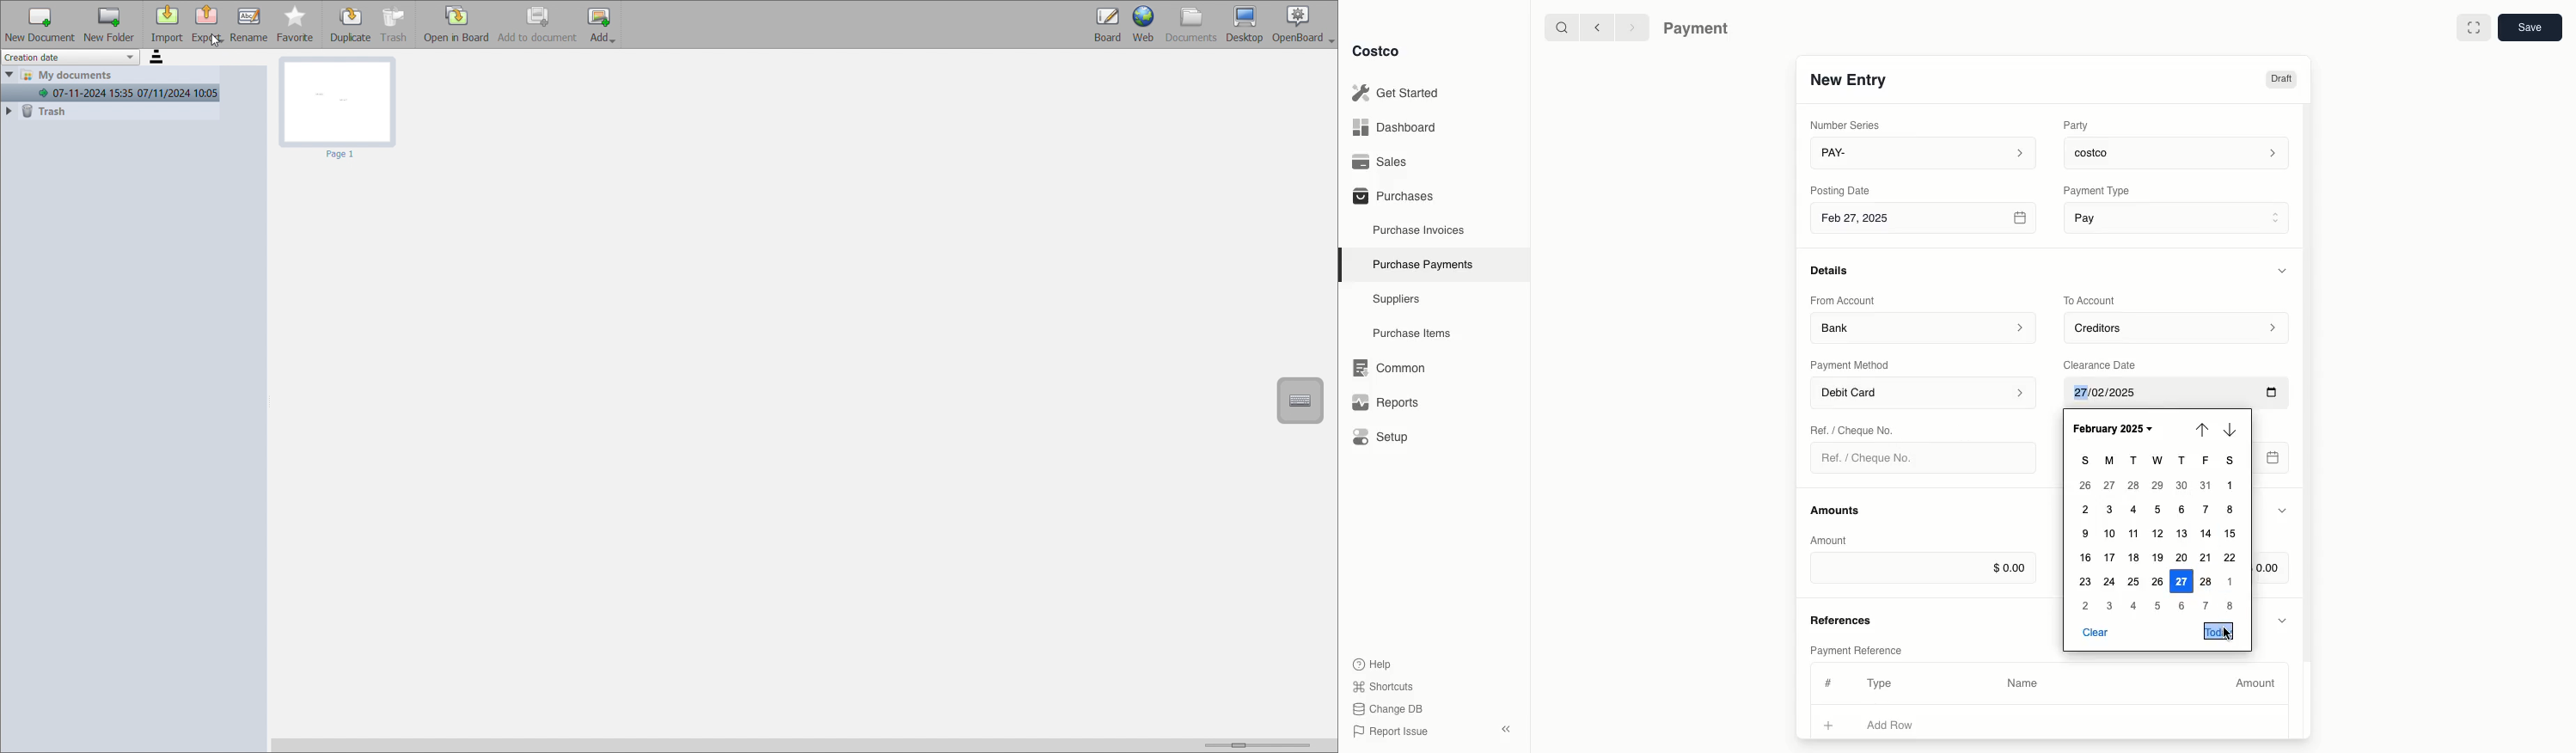  I want to click on $0.00, so click(1923, 567).